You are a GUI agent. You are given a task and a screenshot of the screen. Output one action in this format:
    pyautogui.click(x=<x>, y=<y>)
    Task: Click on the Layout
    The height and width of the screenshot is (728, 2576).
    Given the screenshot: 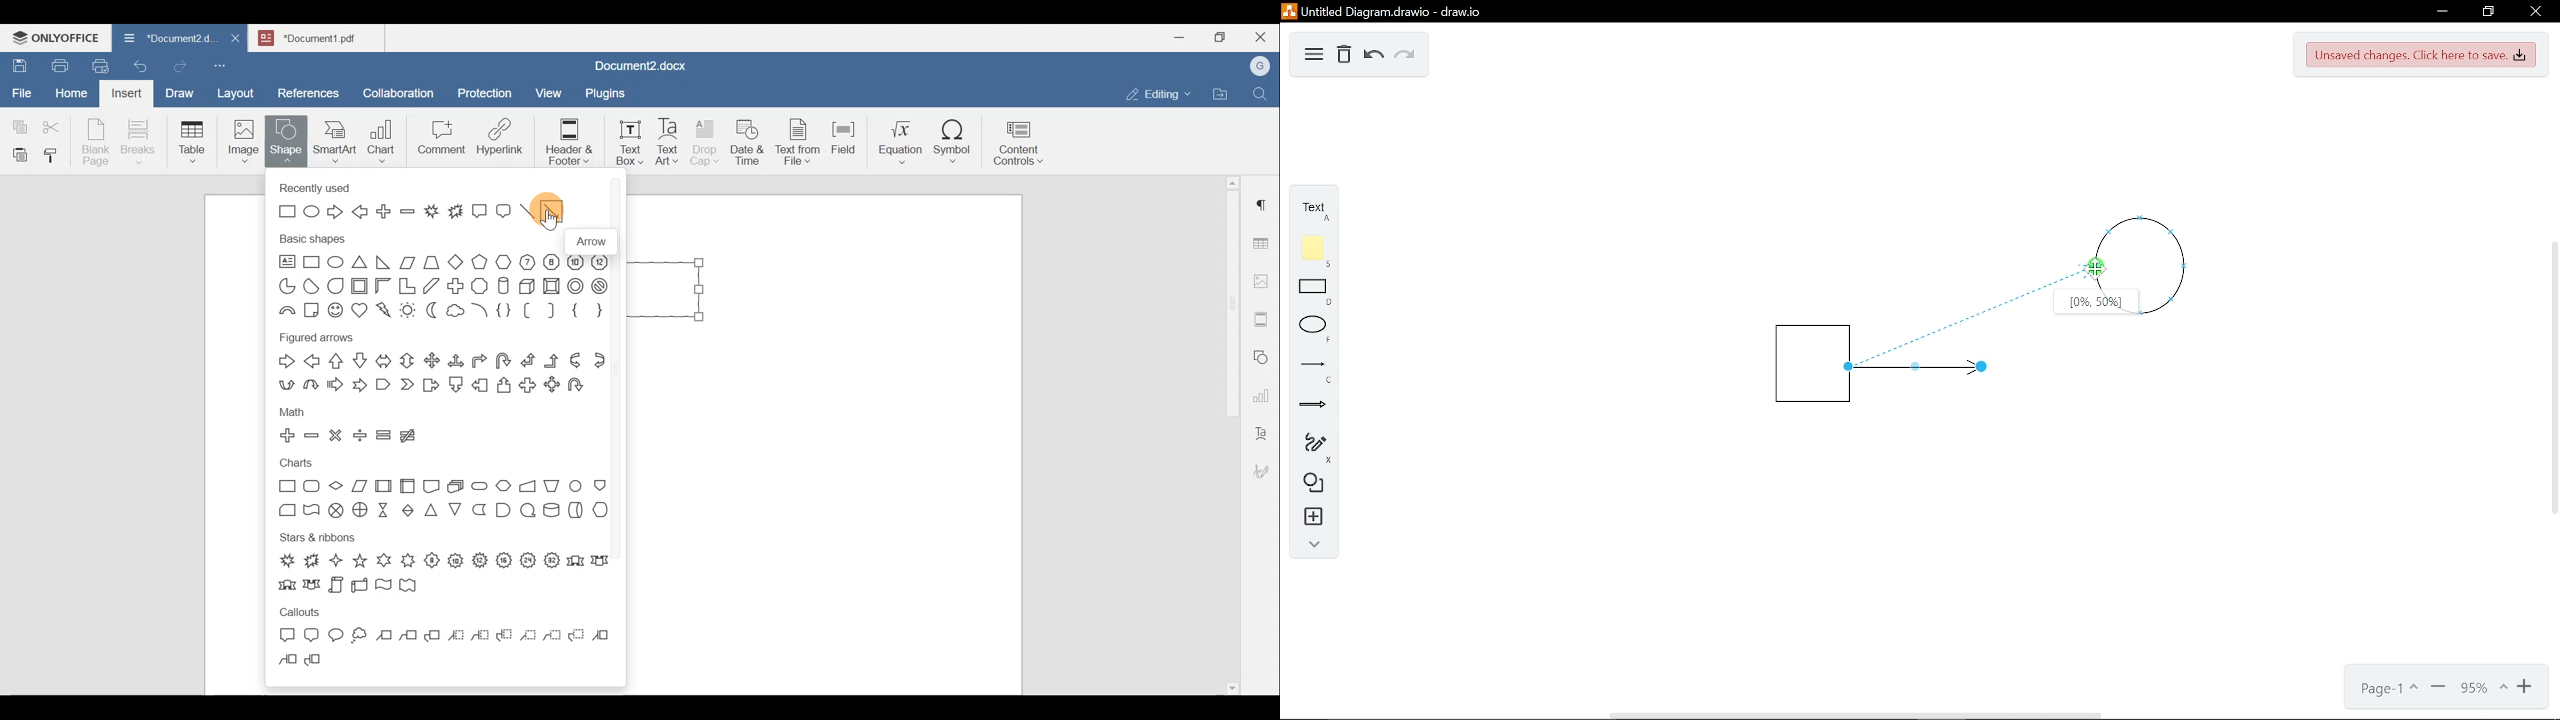 What is the action you would take?
    pyautogui.click(x=239, y=91)
    